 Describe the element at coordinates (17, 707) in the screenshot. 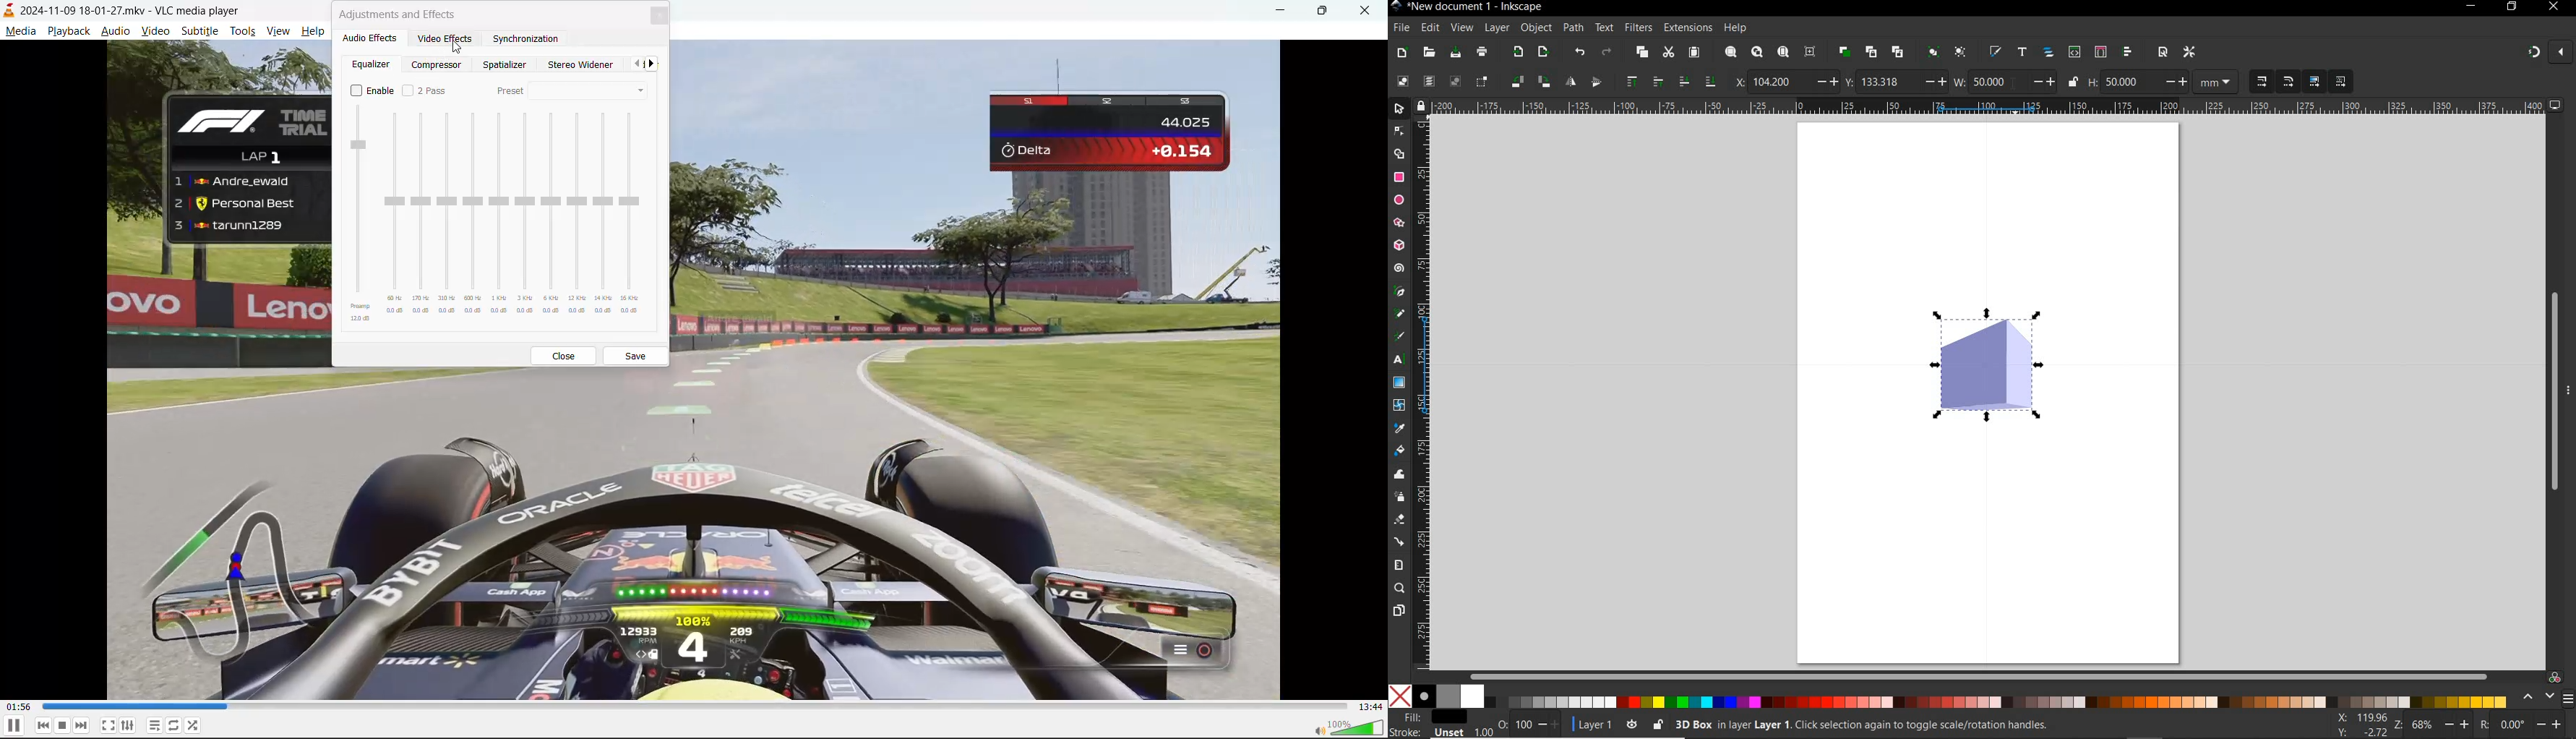

I see `current track time` at that location.